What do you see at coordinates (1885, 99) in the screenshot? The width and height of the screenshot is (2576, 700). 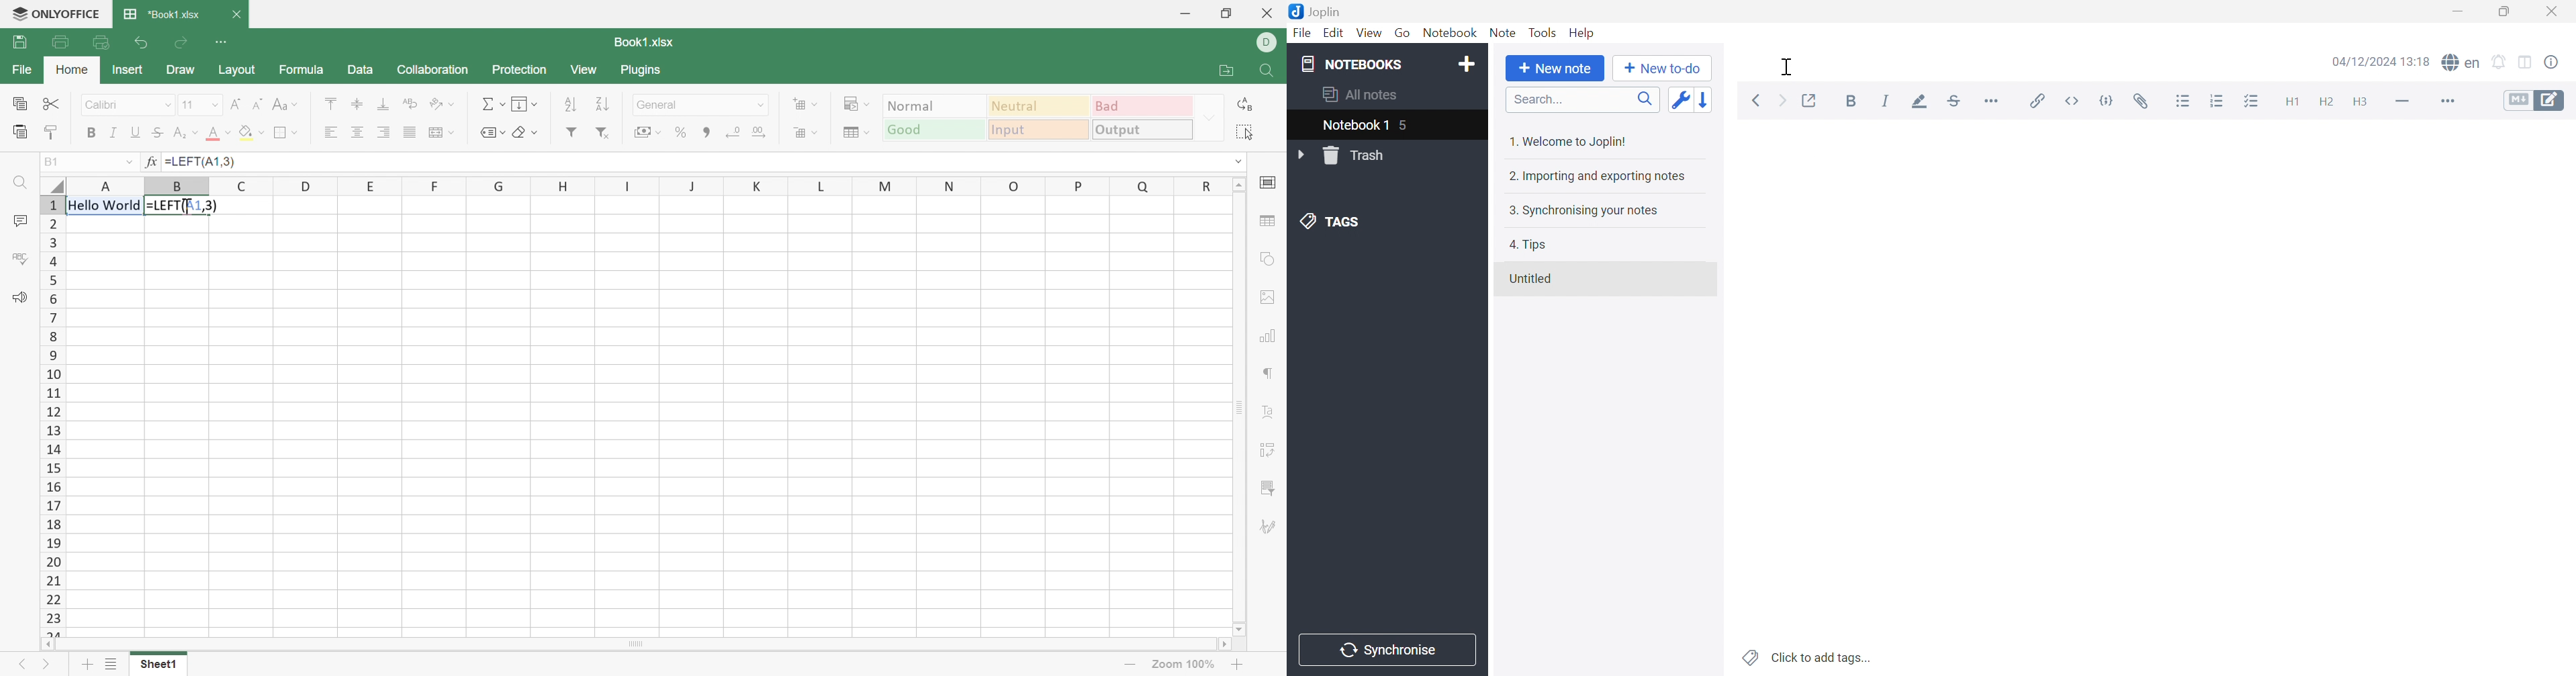 I see `Italic` at bounding box center [1885, 99].